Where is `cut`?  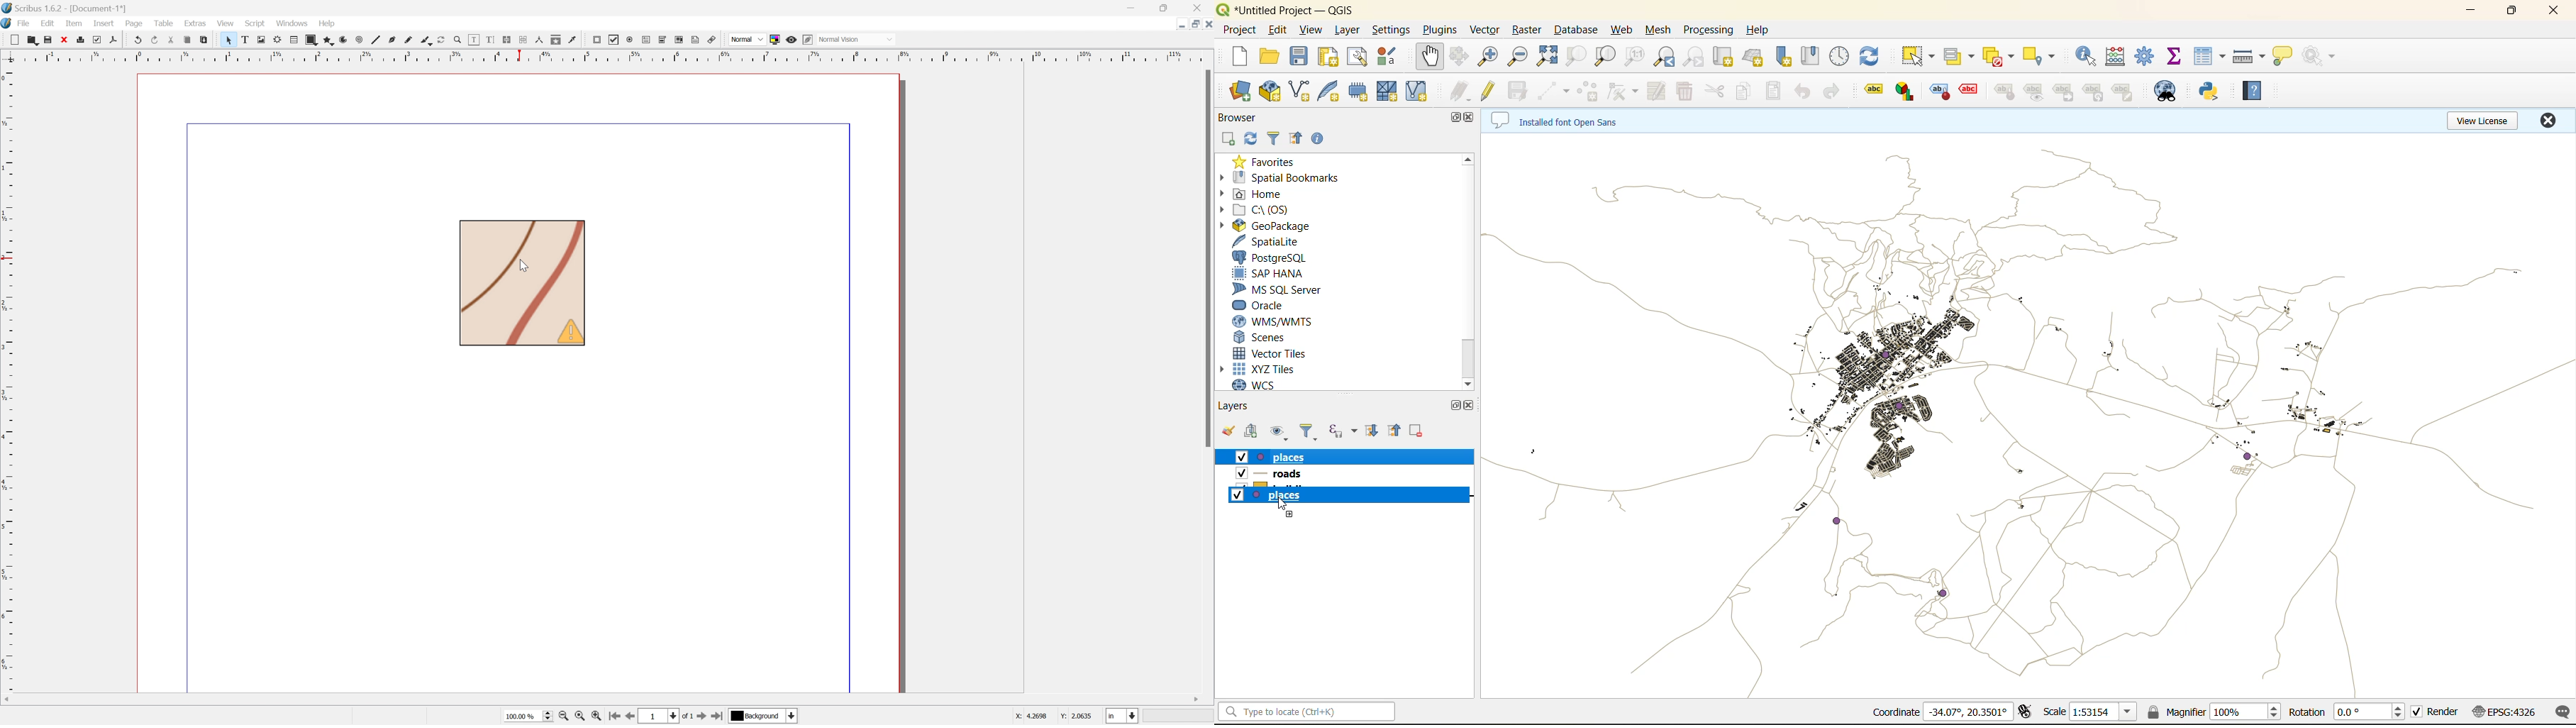
cut is located at coordinates (1716, 92).